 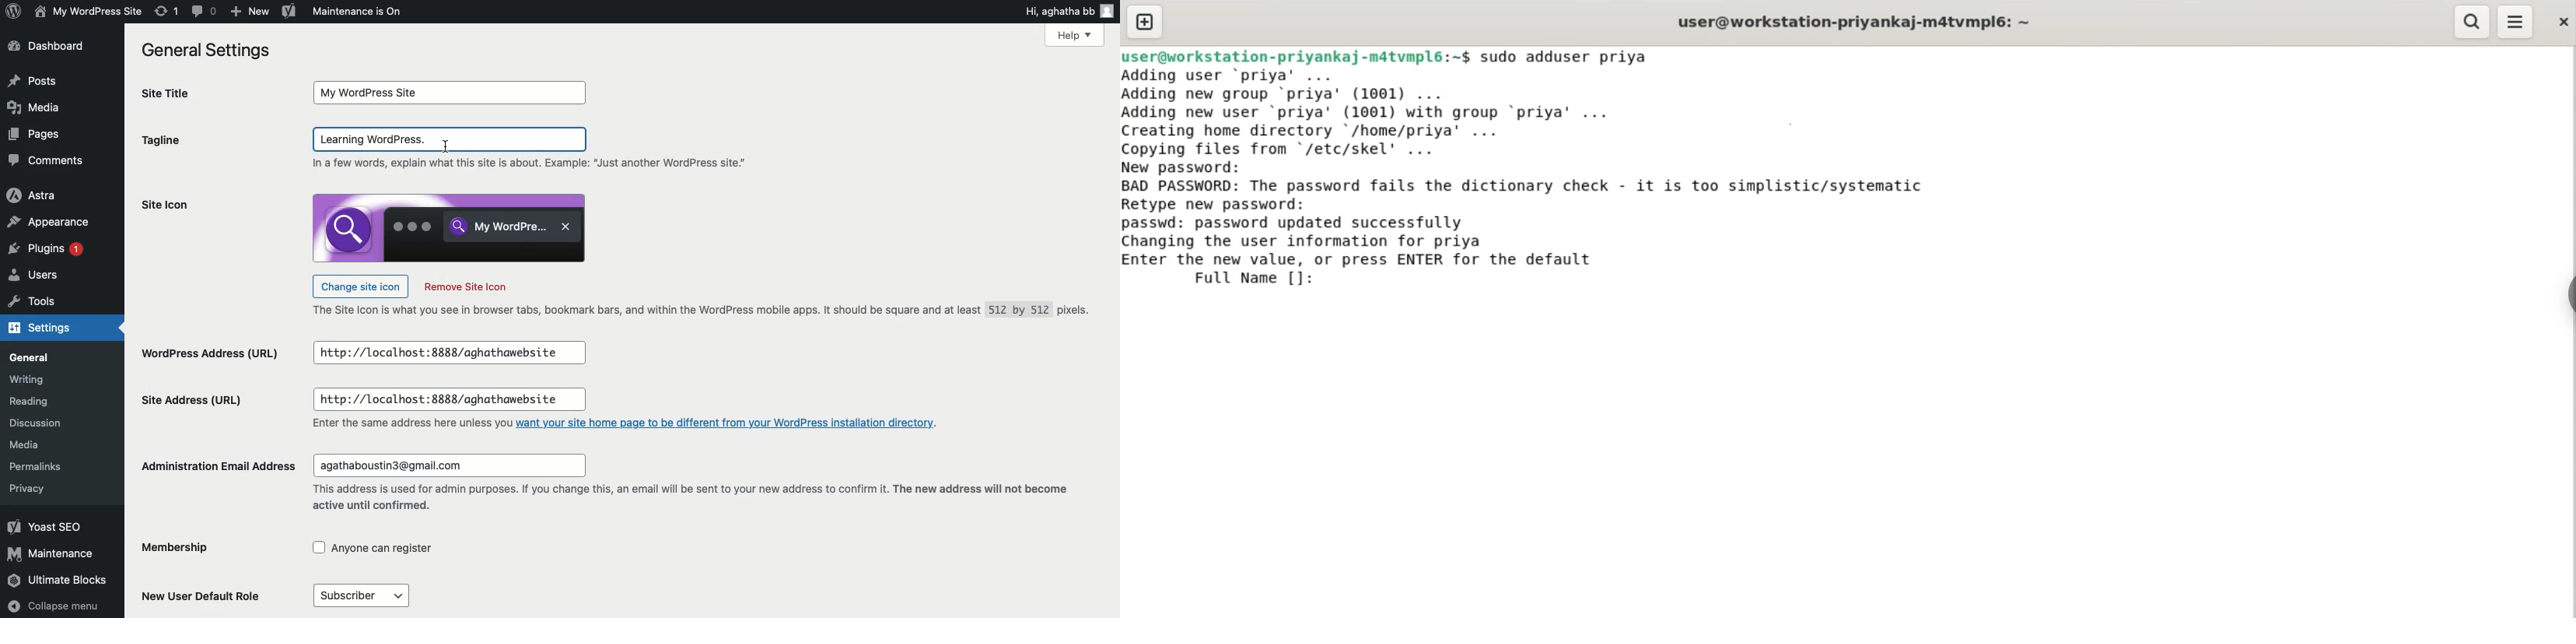 I want to click on menu, so click(x=2516, y=22).